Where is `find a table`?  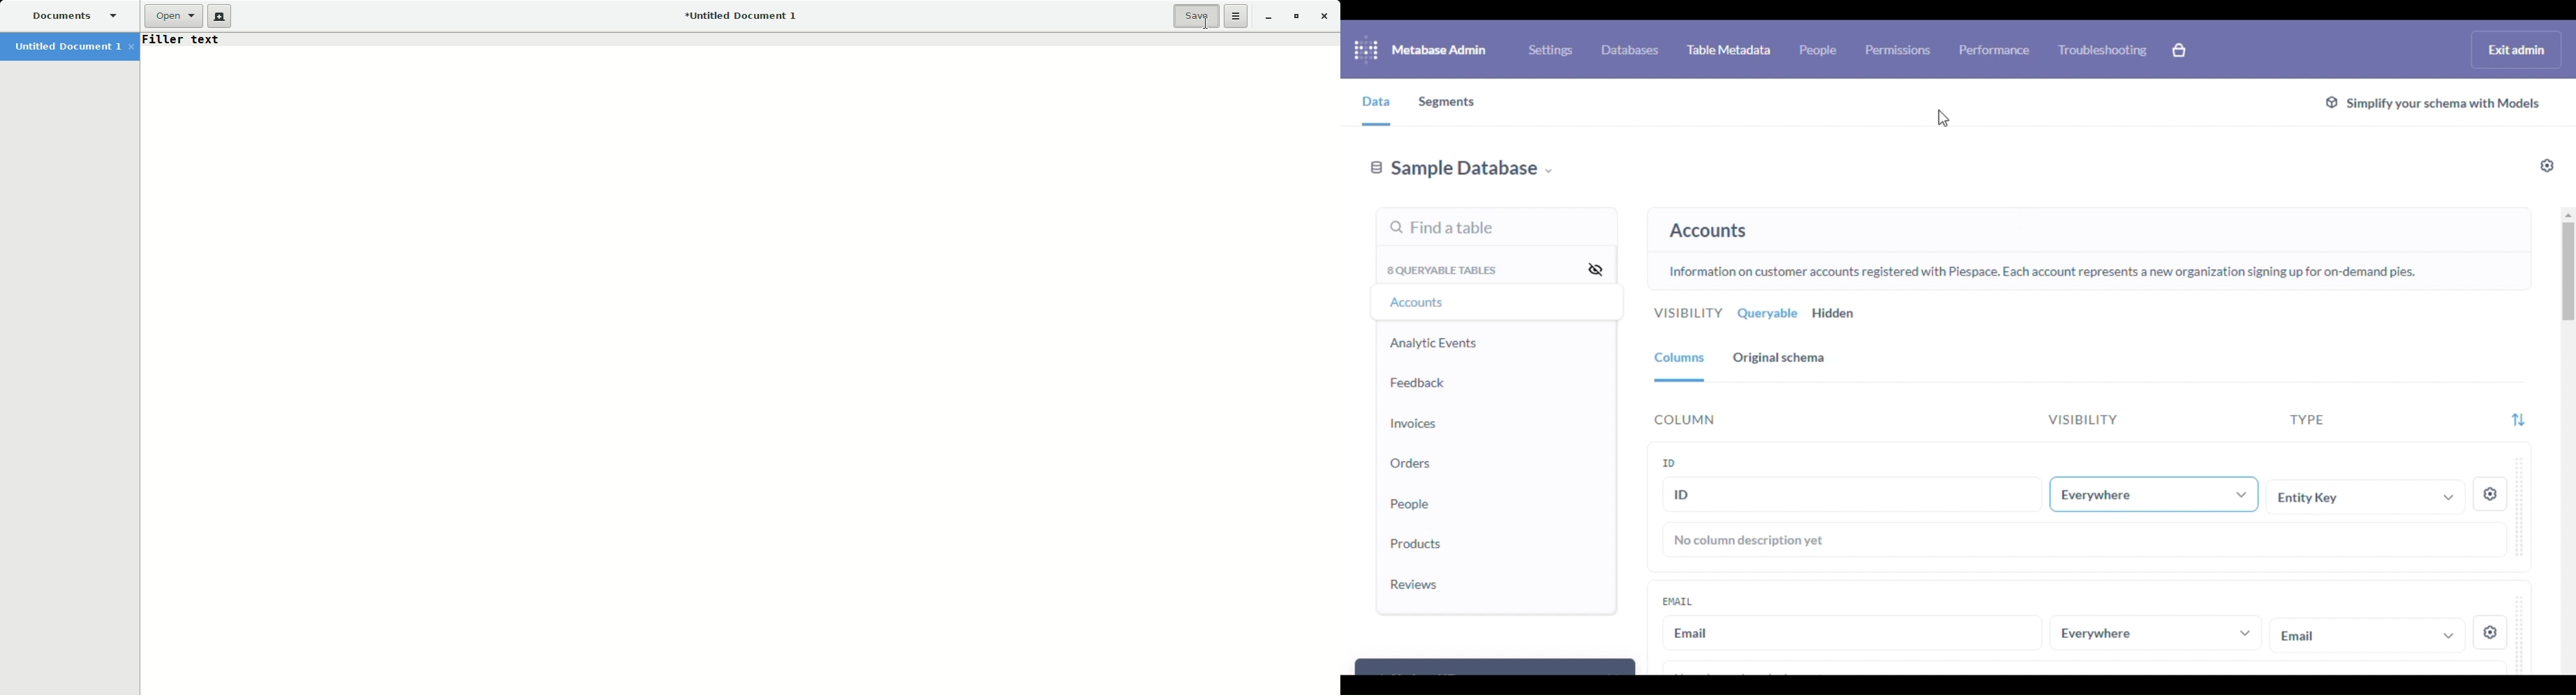
find a table is located at coordinates (1442, 229).